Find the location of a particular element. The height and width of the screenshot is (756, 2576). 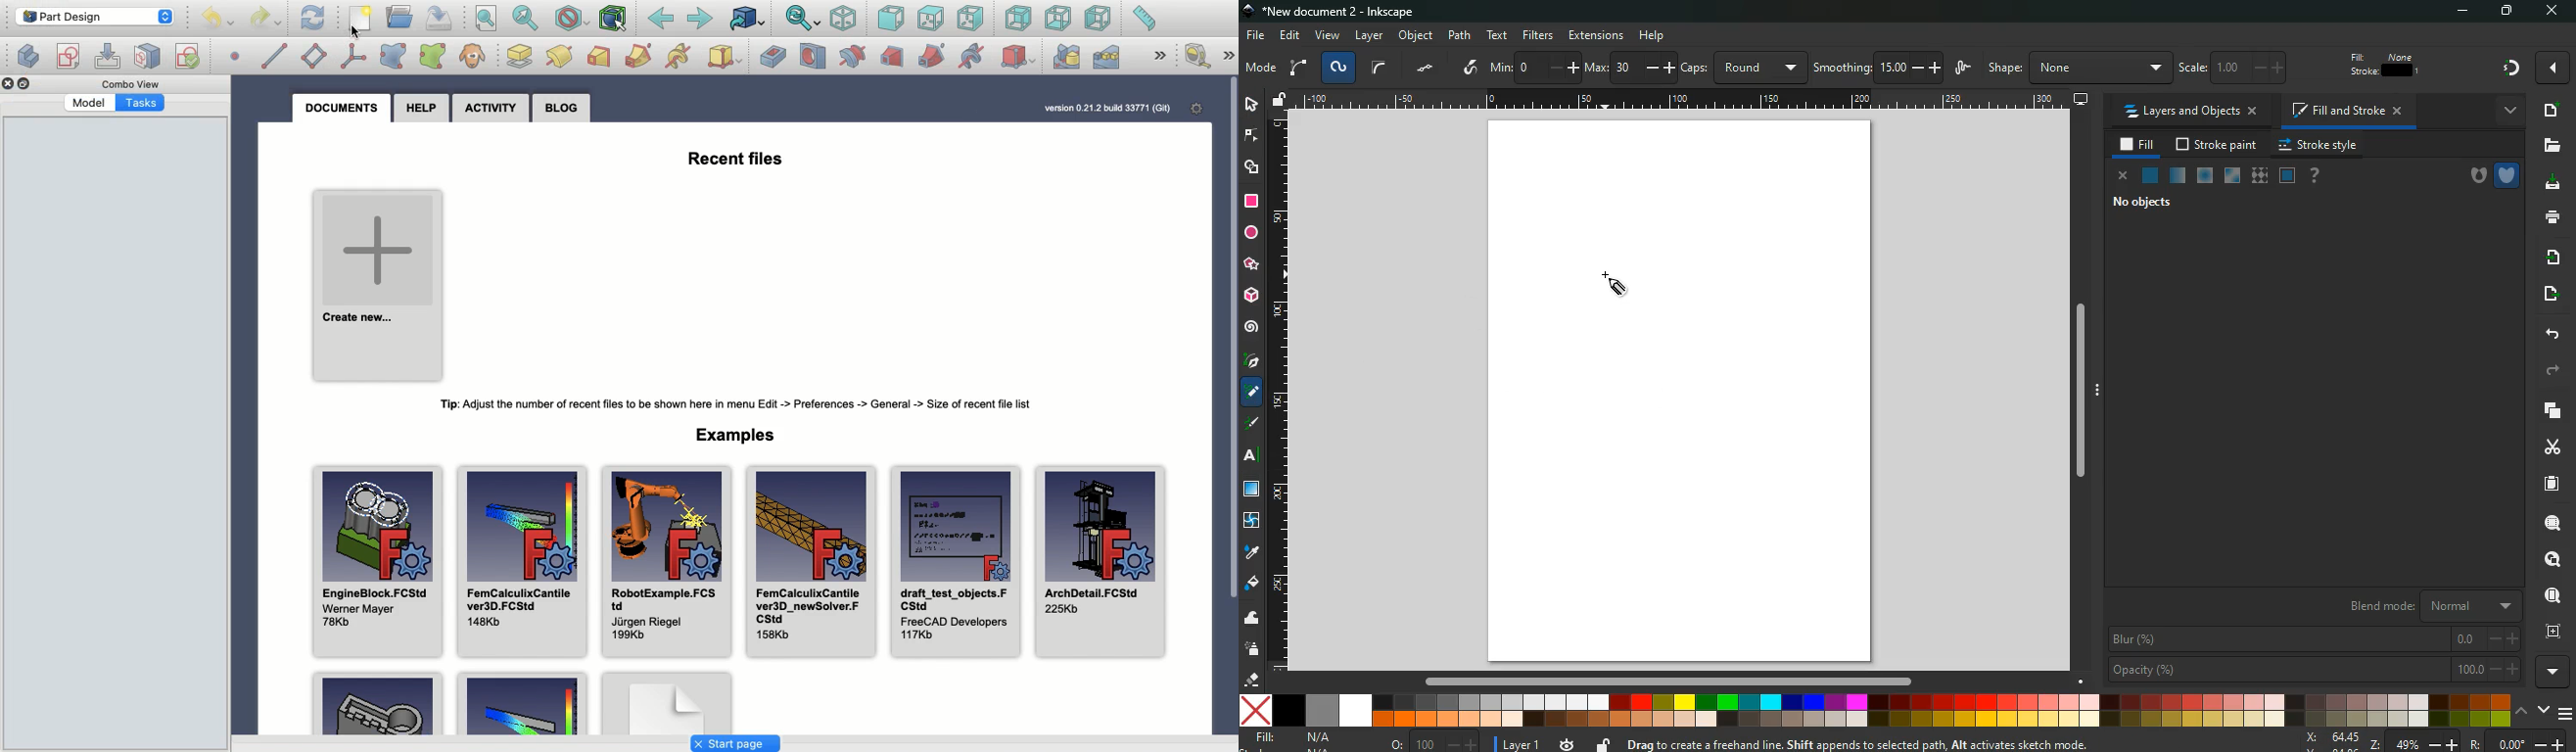

shield is located at coordinates (2506, 173).